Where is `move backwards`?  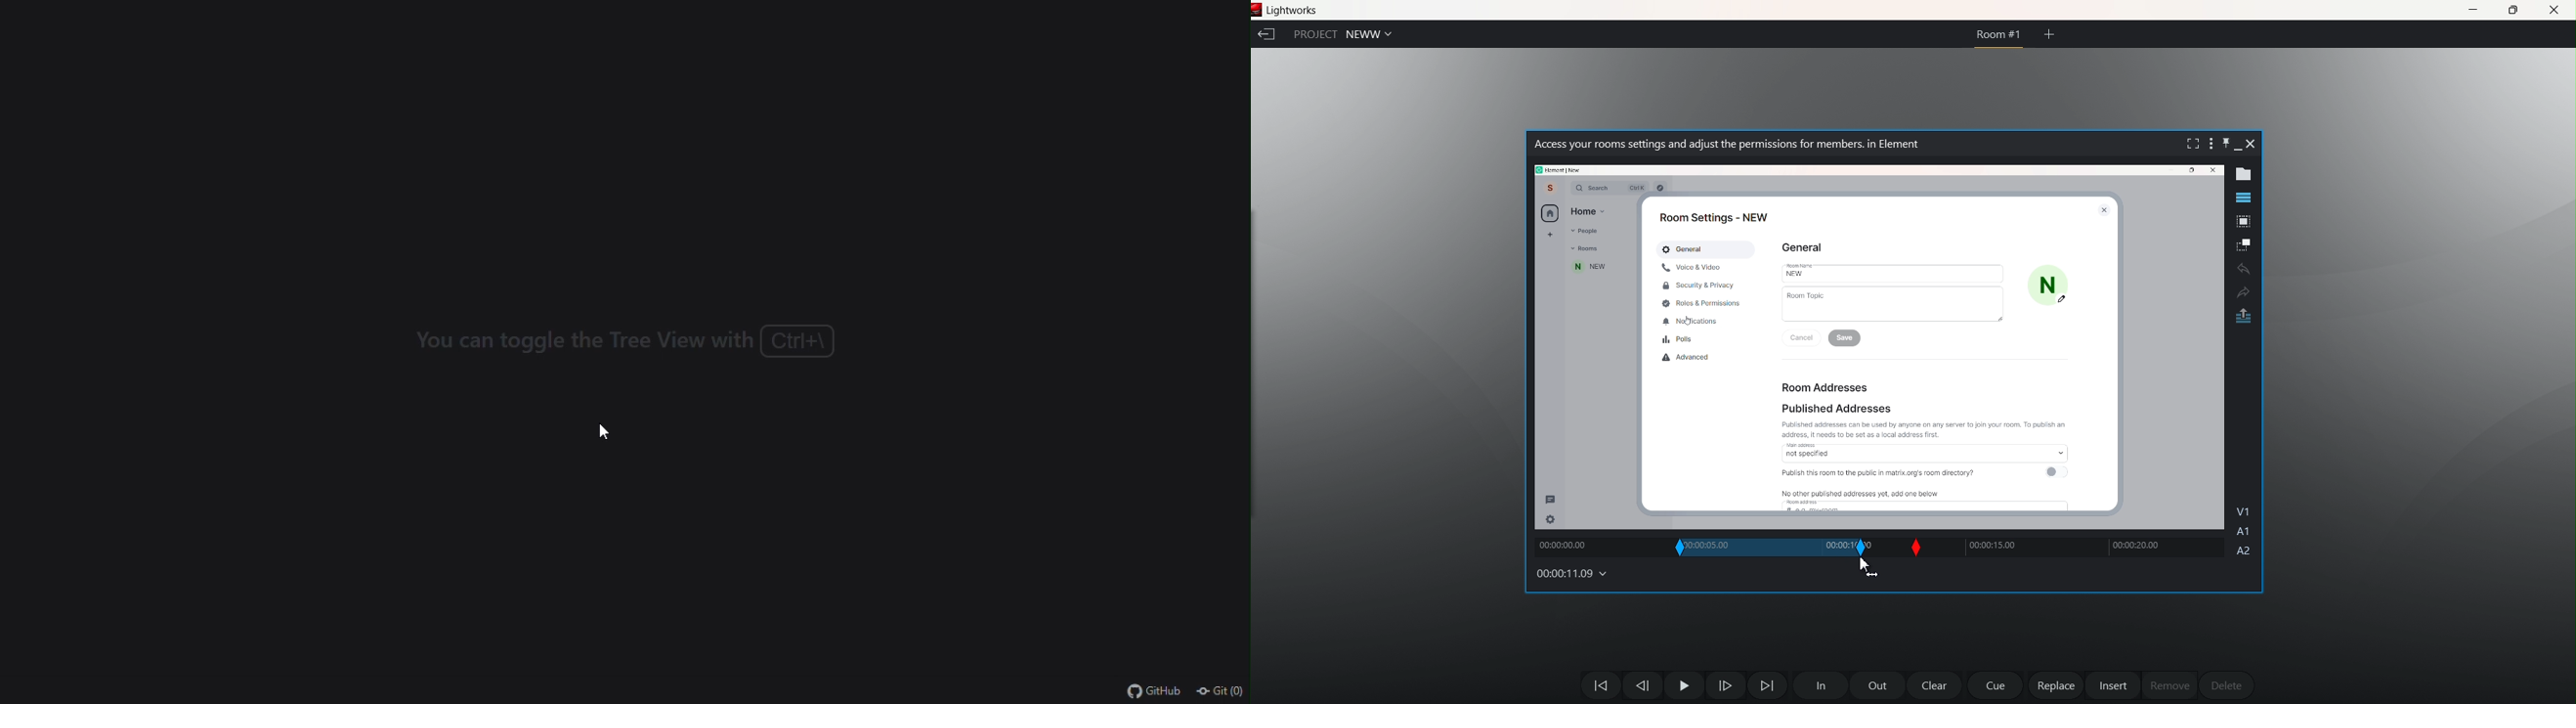 move backwards is located at coordinates (1594, 683).